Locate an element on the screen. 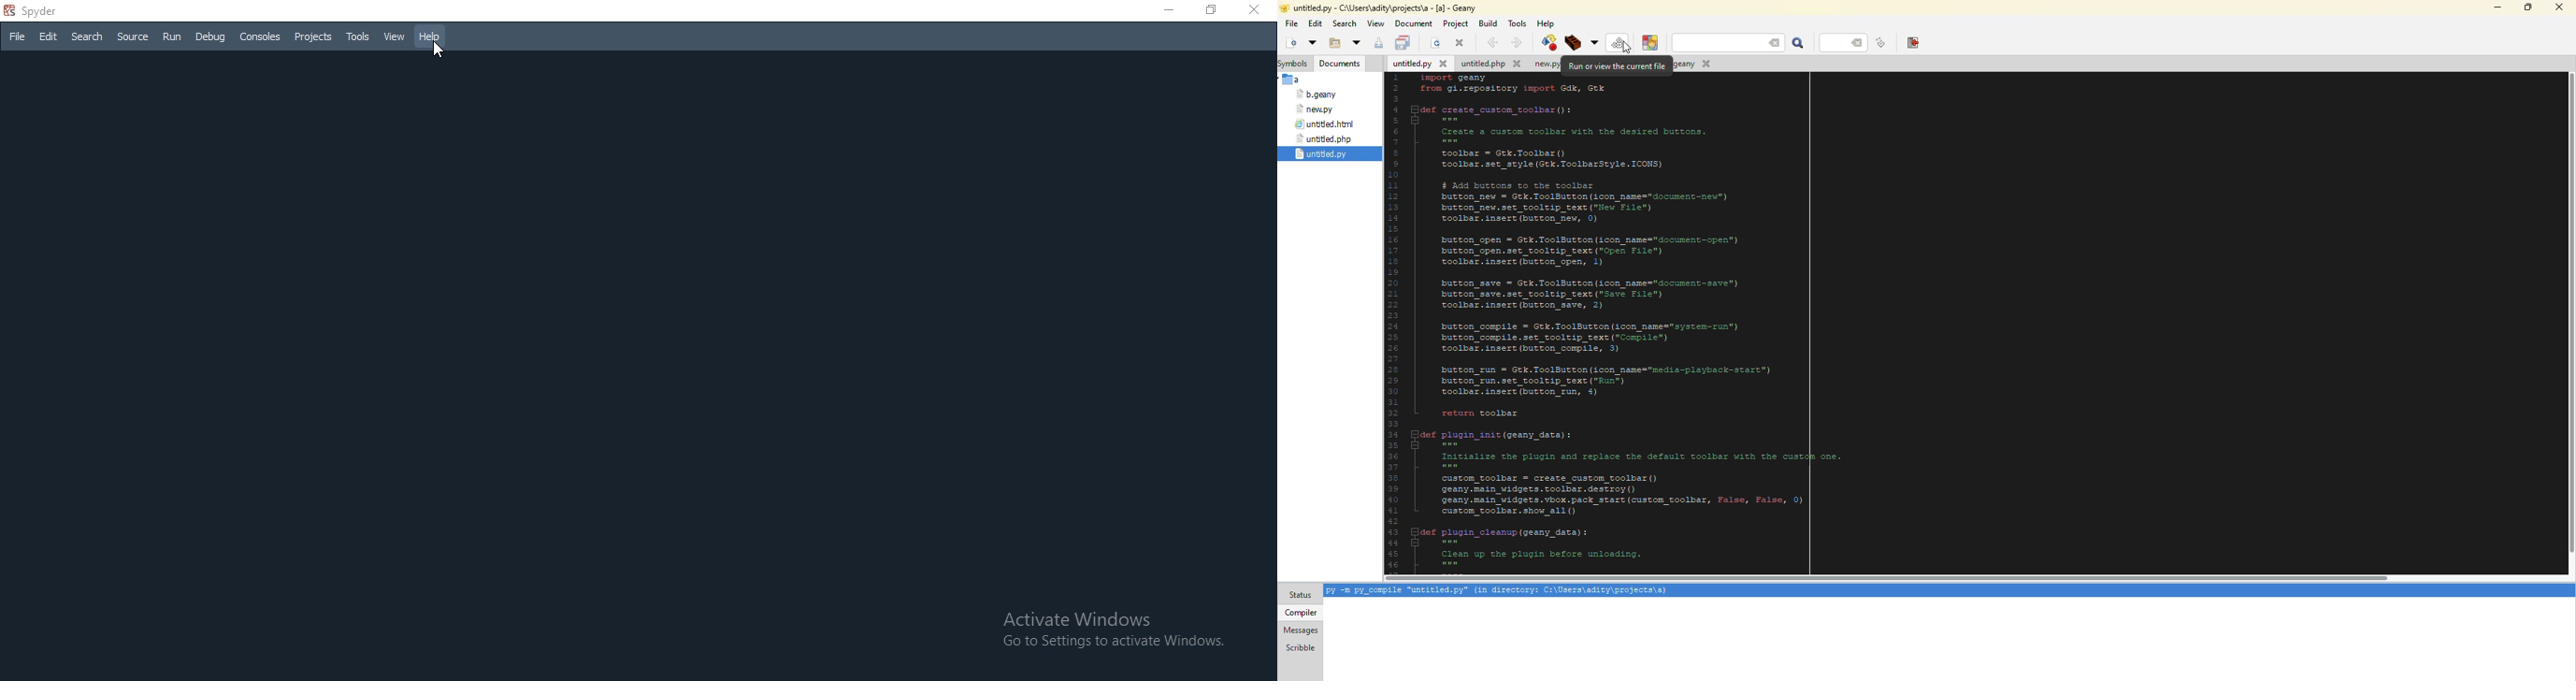  File  is located at coordinates (15, 36).